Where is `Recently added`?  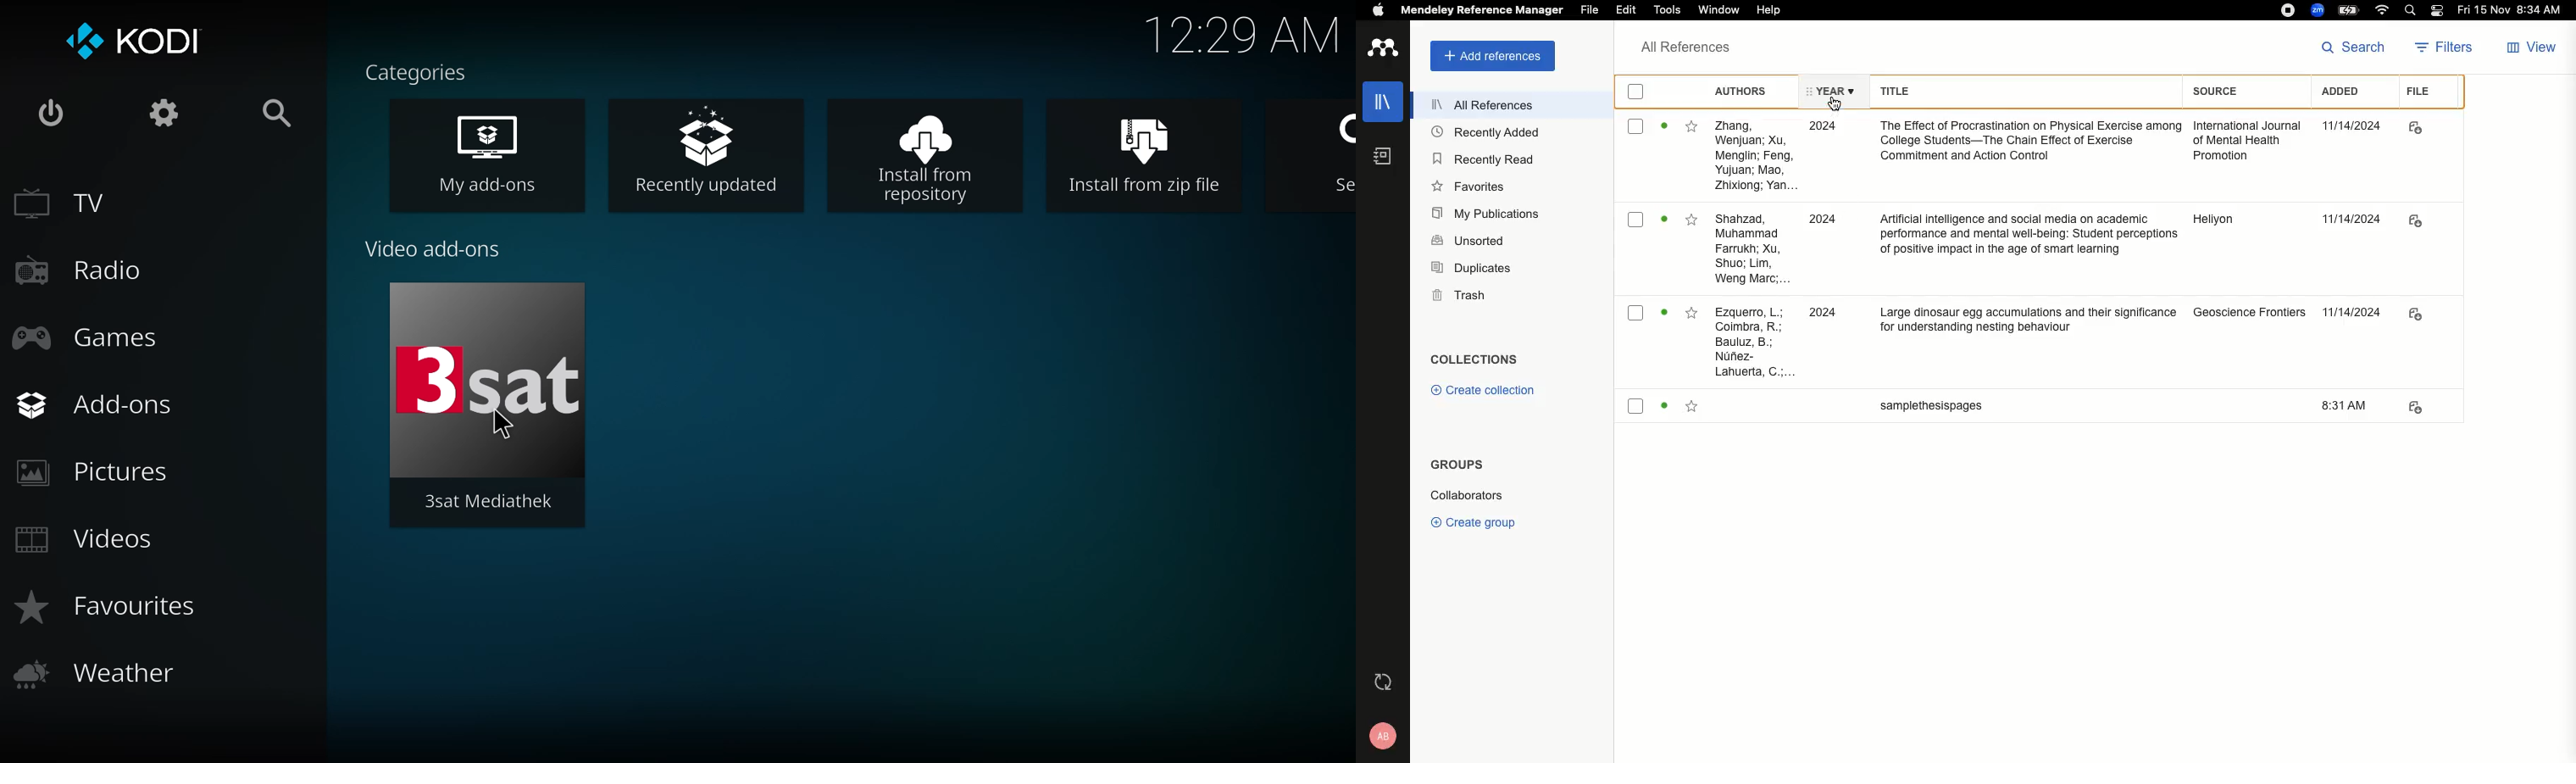
Recently added is located at coordinates (1481, 134).